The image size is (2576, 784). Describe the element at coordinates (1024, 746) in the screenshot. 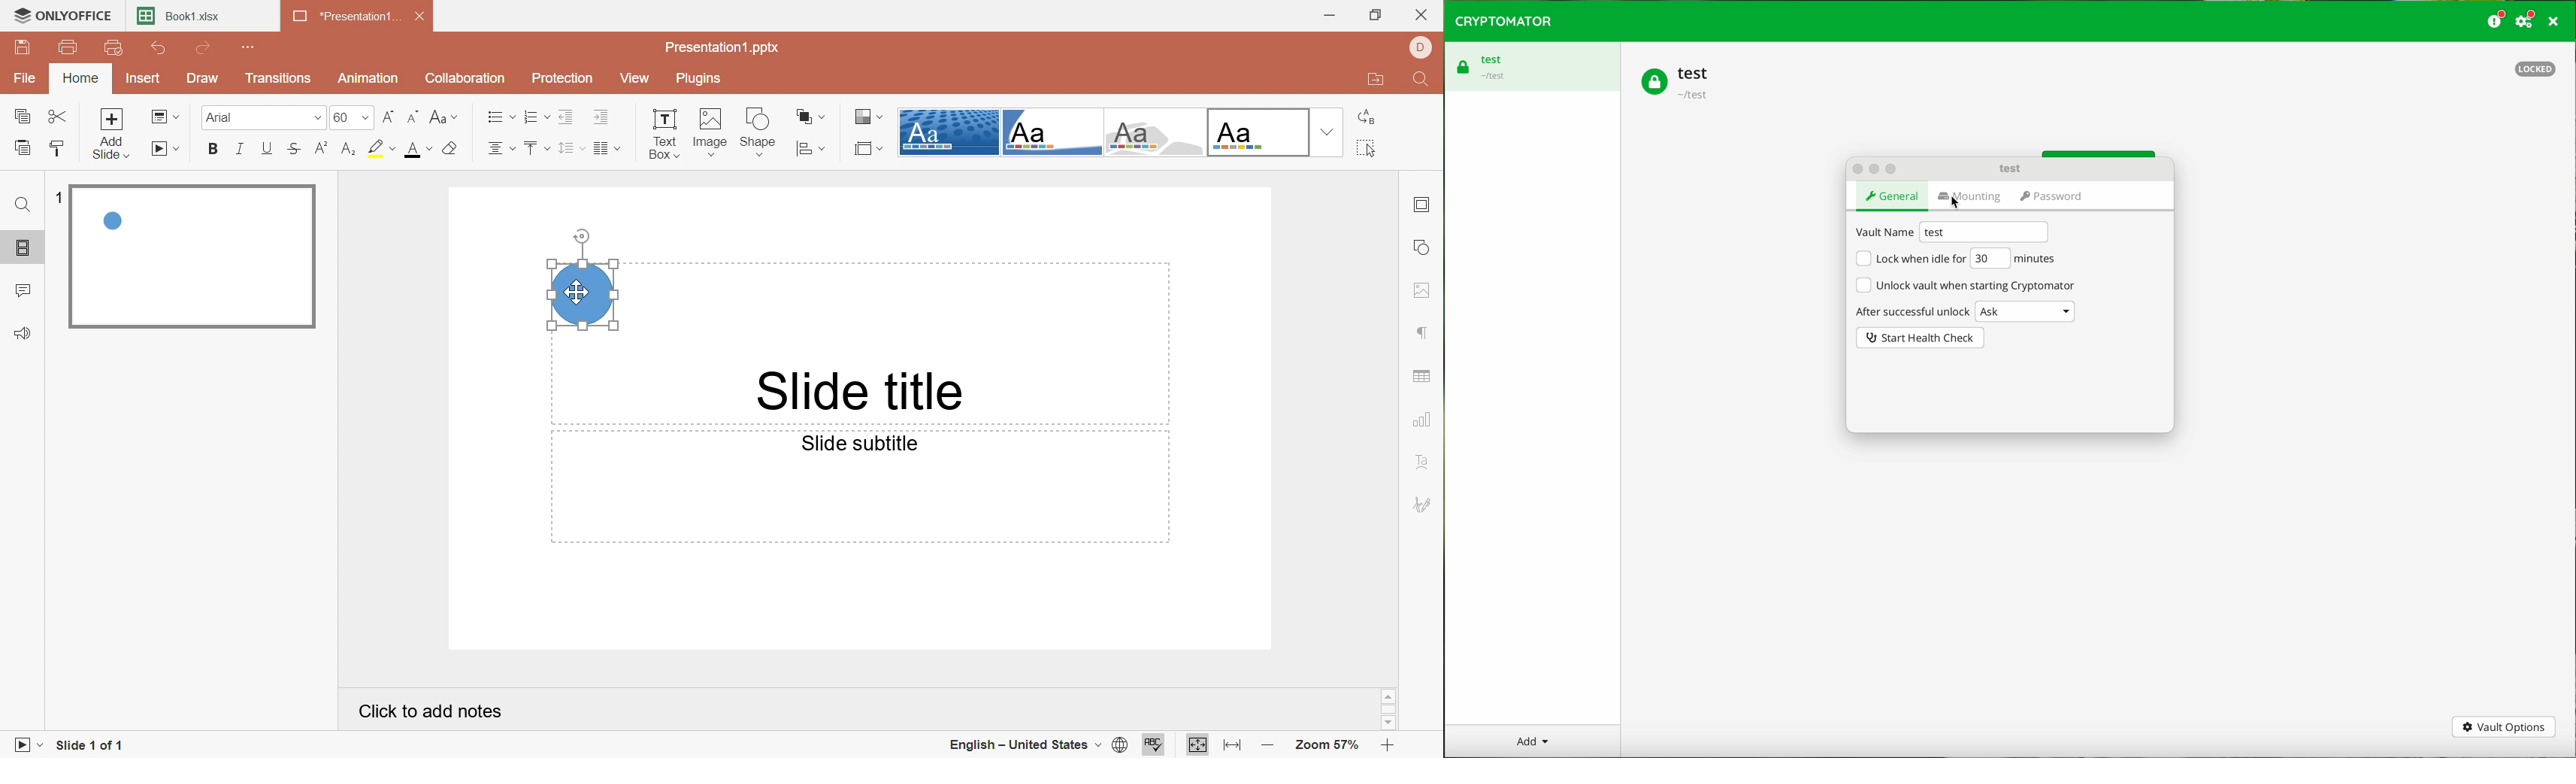

I see `English - United States` at that location.